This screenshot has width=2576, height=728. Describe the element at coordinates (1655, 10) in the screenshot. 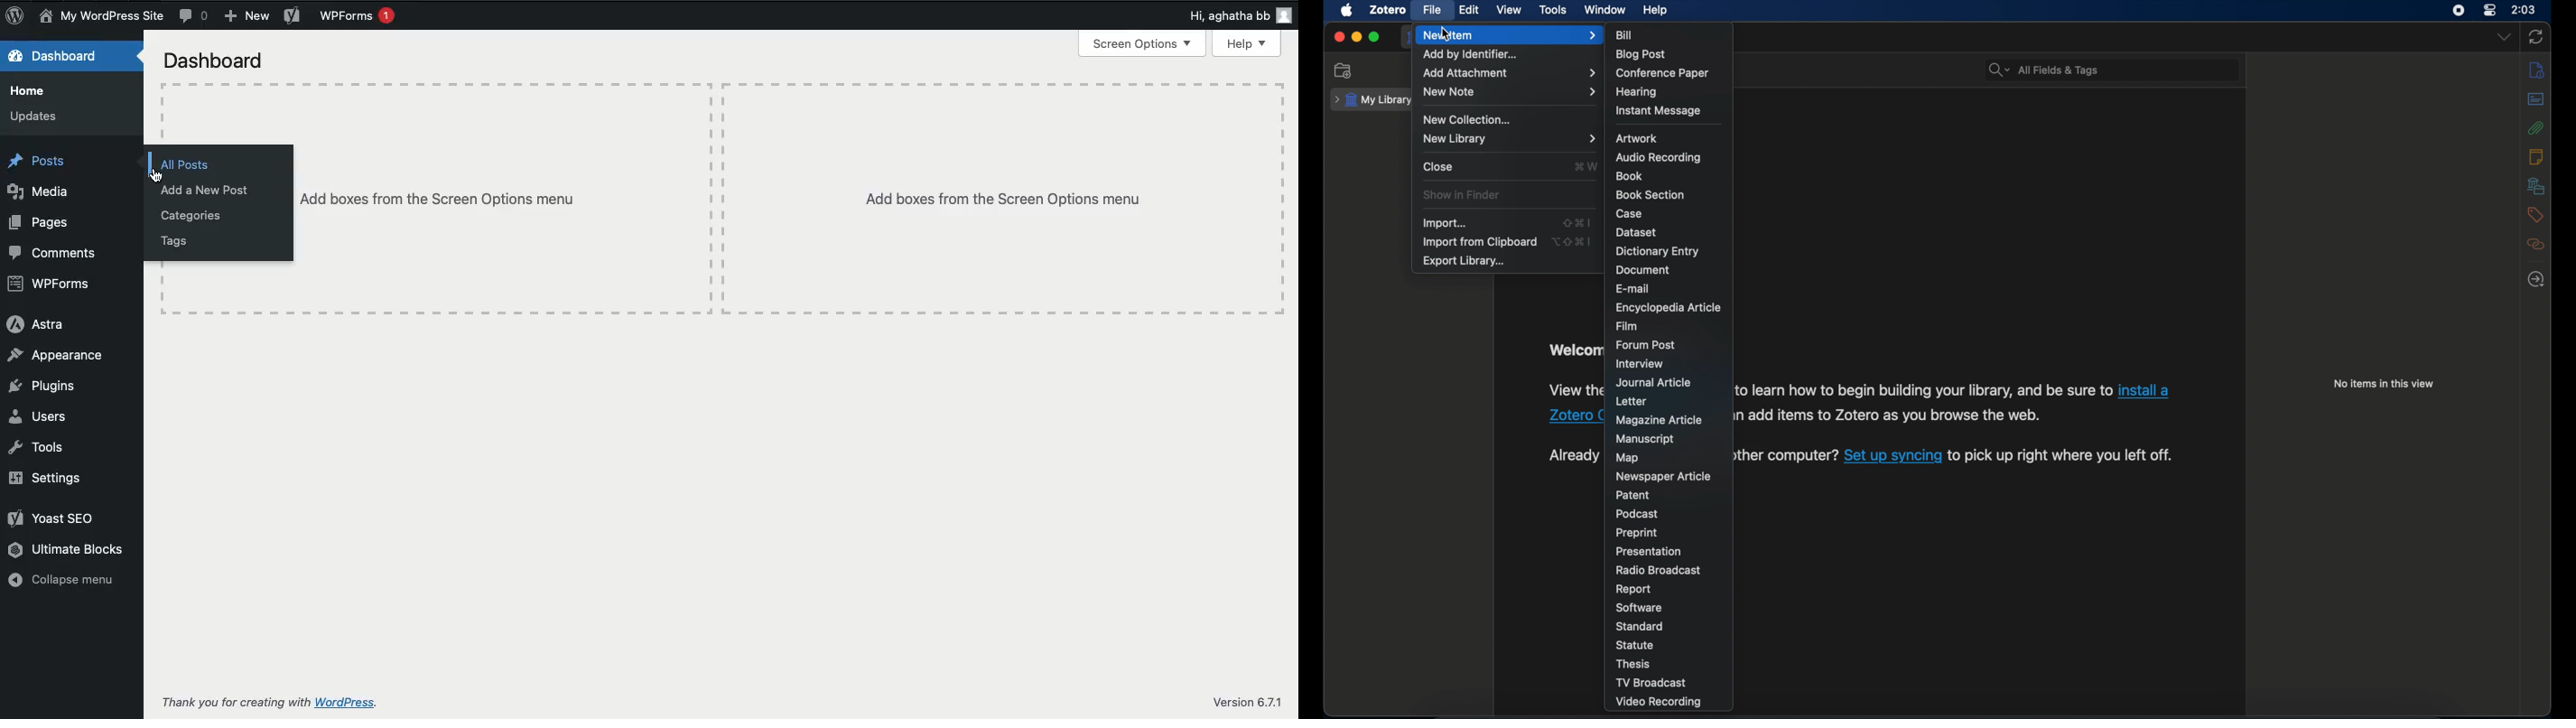

I see `help` at that location.